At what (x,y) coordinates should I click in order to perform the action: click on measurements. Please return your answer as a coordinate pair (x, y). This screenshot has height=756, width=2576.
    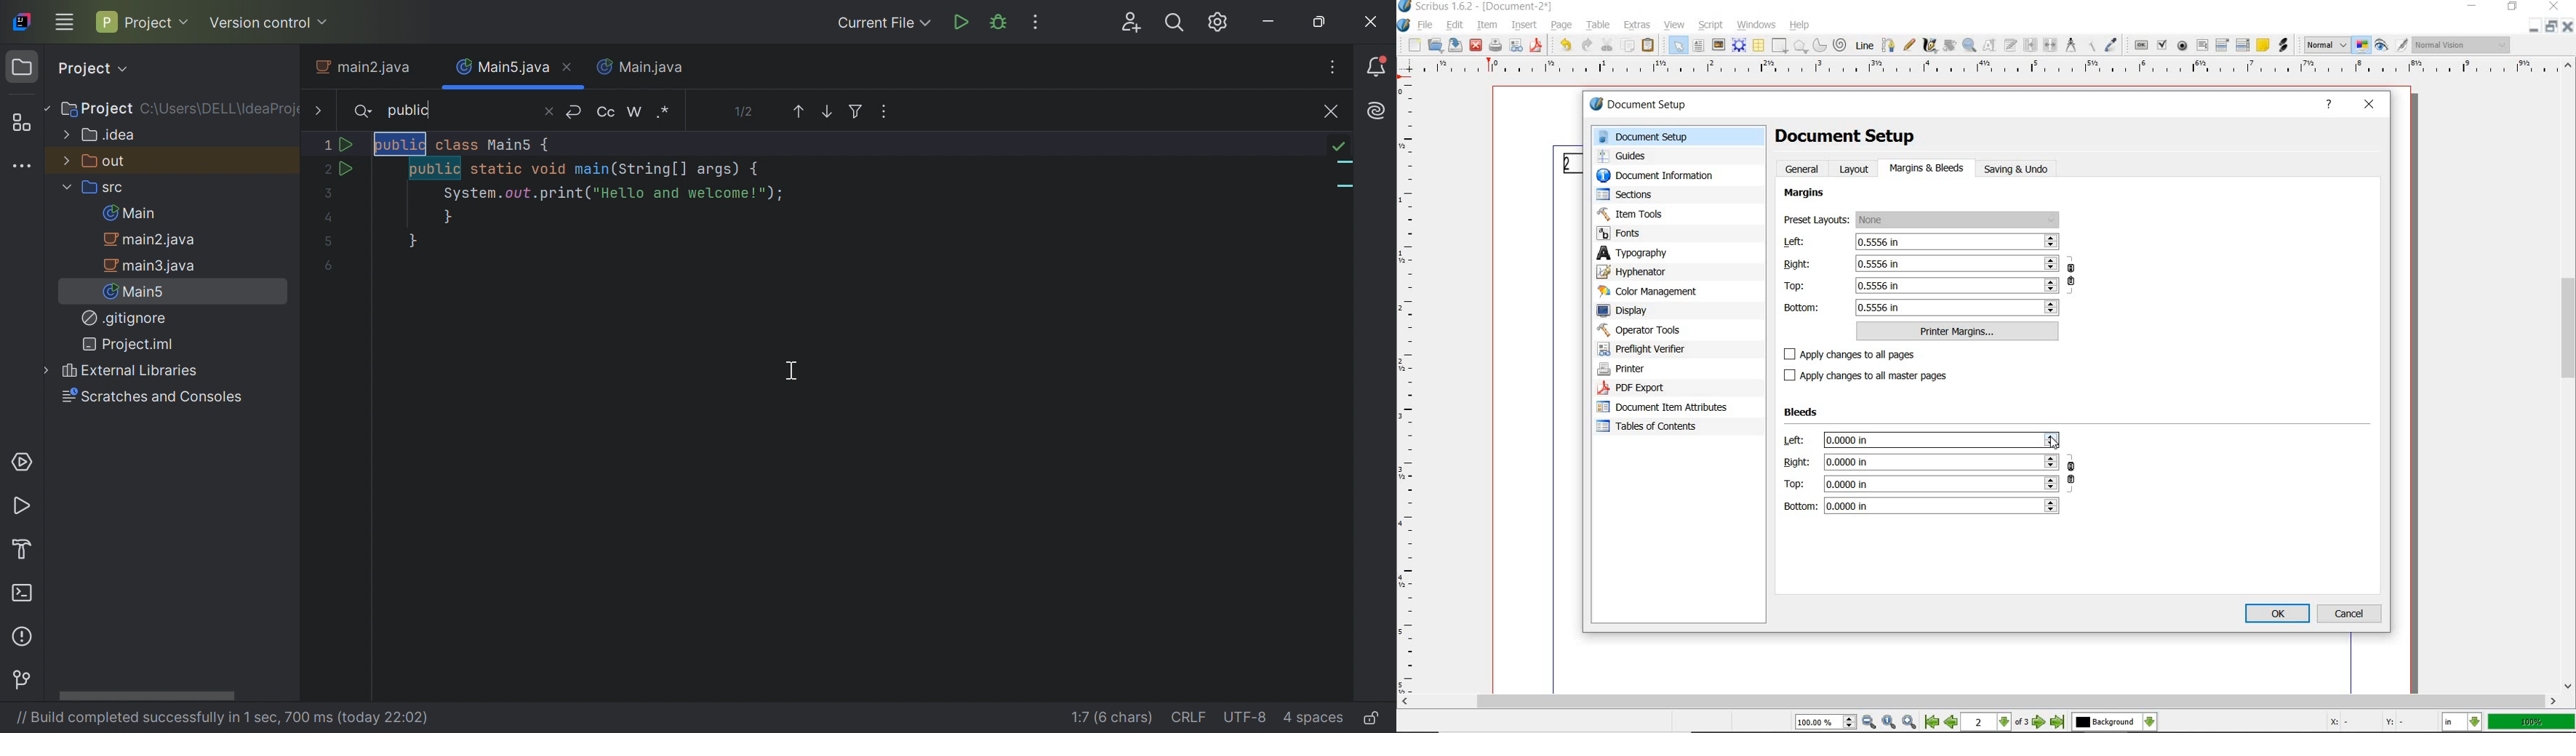
    Looking at the image, I should click on (2072, 46).